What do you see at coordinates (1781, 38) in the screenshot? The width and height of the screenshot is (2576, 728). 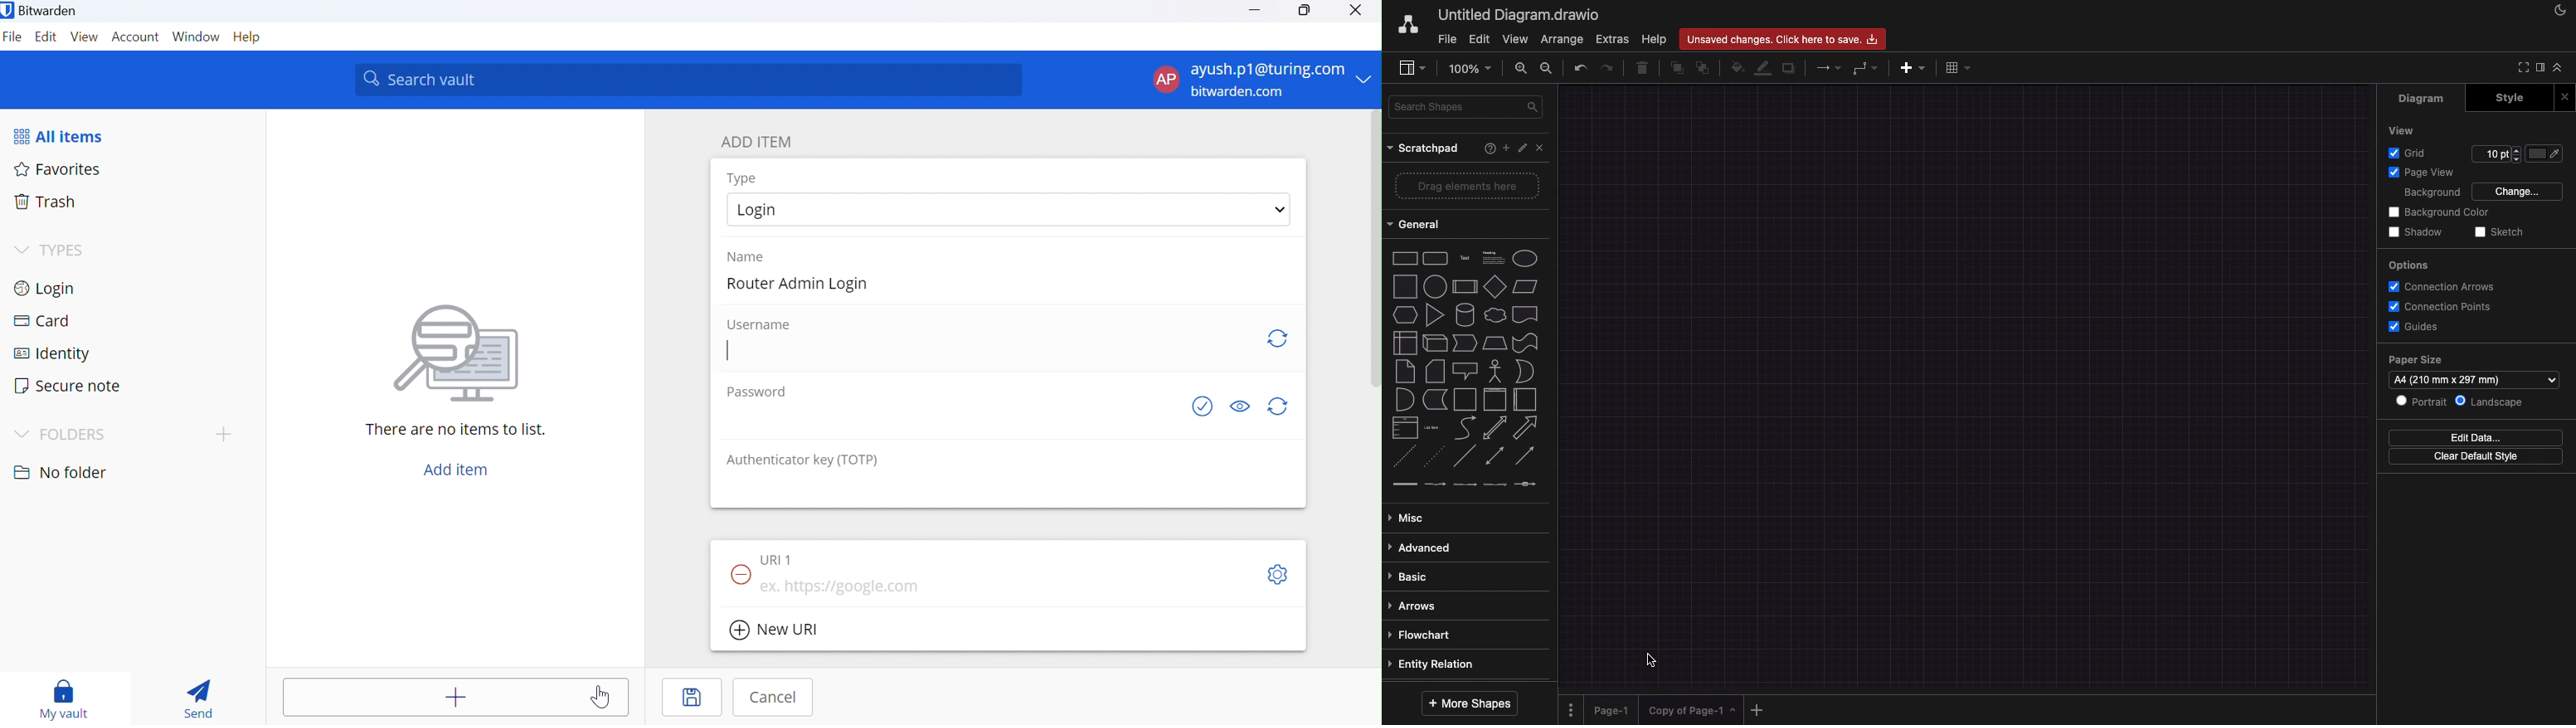 I see `unsaved changes` at bounding box center [1781, 38].